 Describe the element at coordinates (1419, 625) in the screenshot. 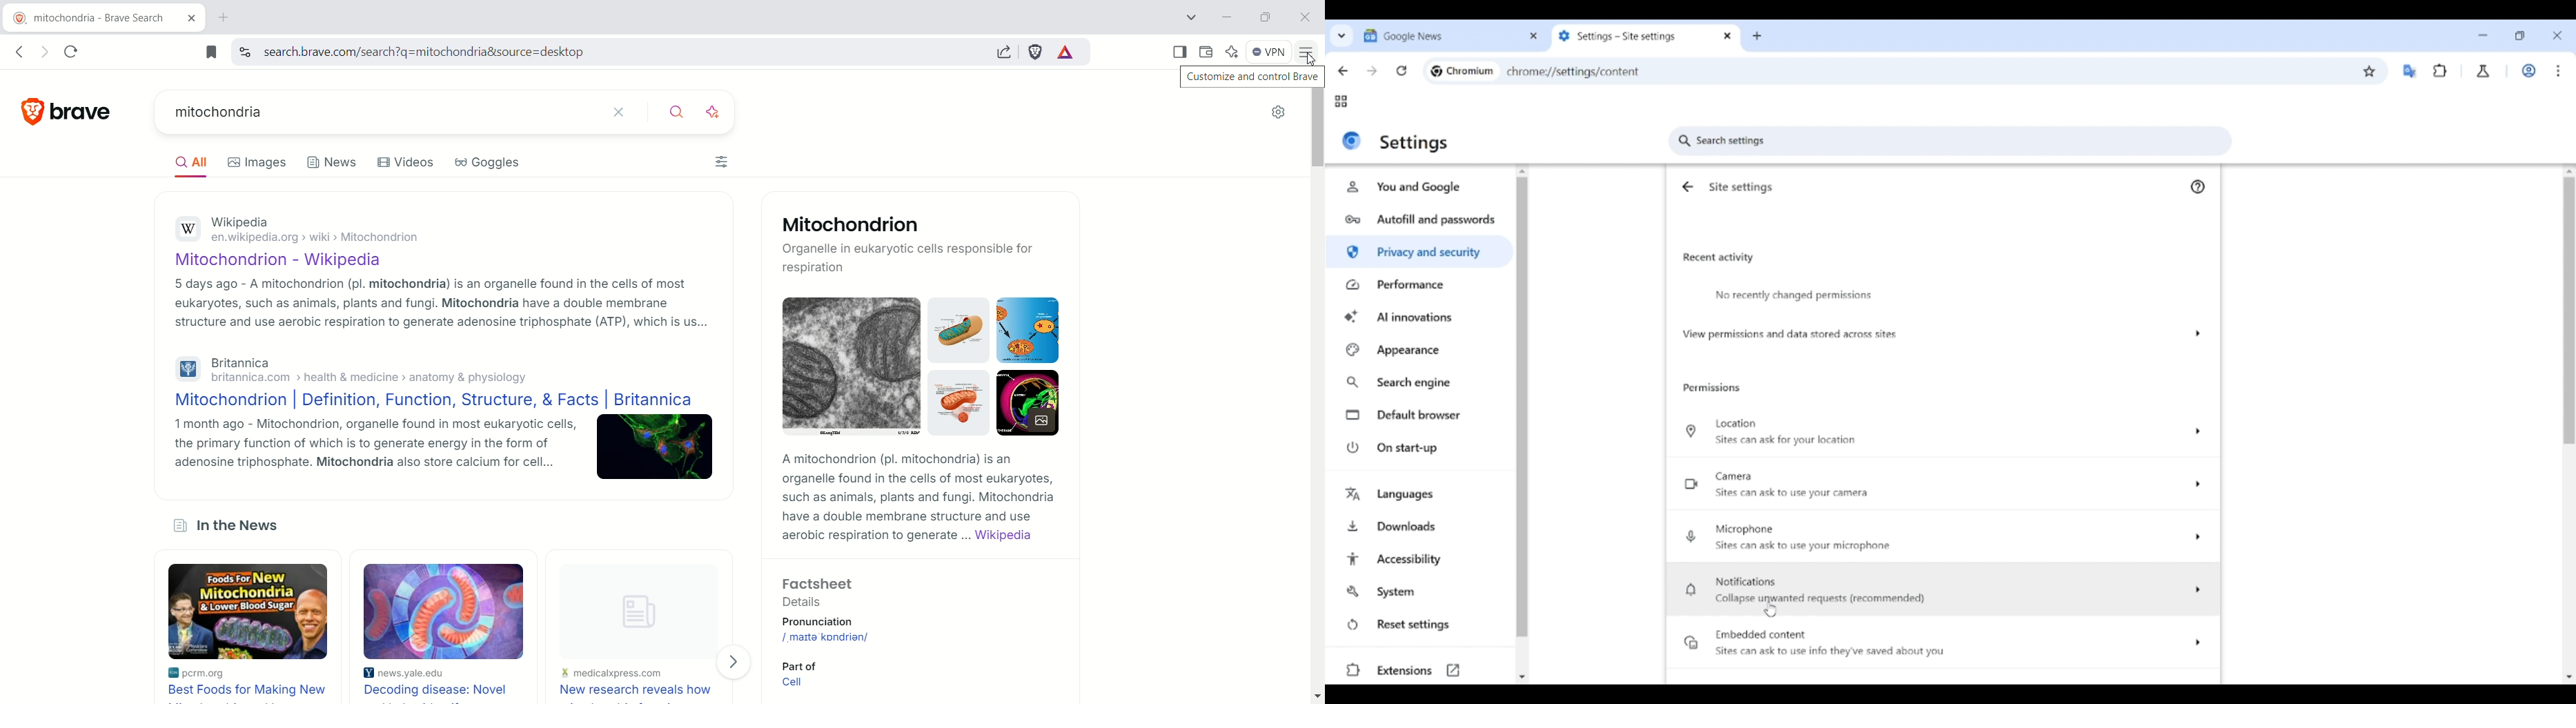

I see `Reset settings` at that location.